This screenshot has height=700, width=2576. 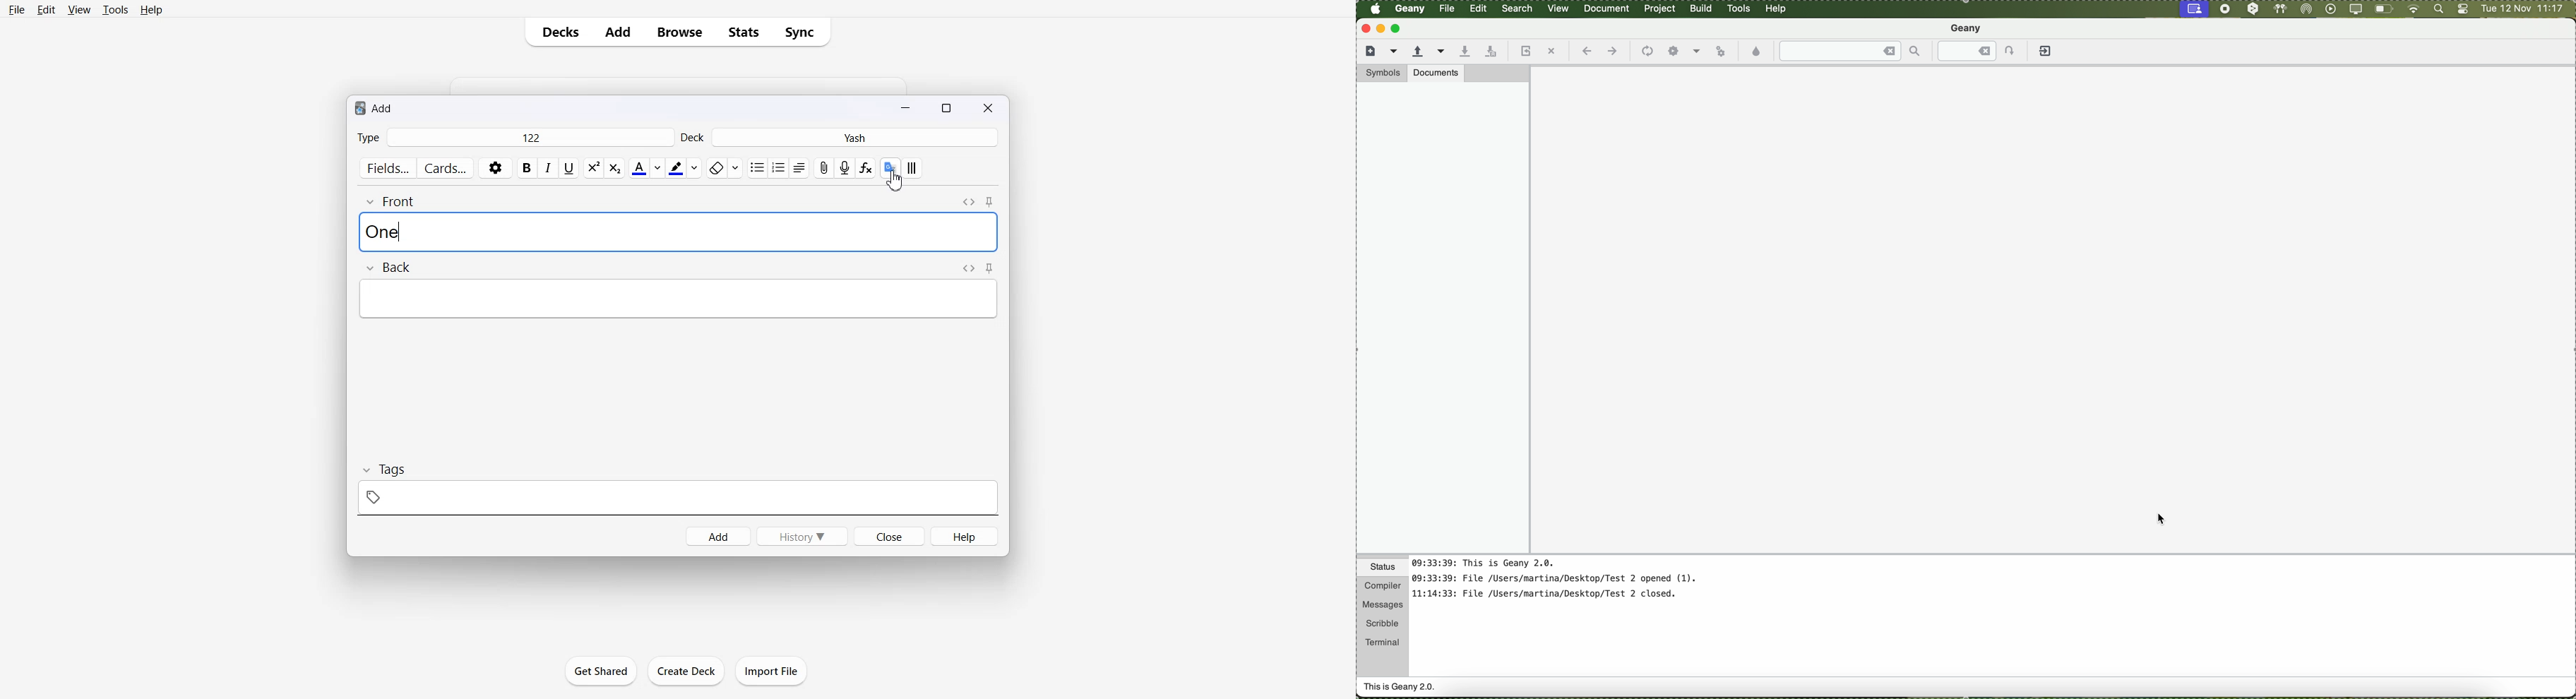 What do you see at coordinates (1436, 72) in the screenshot?
I see `documents` at bounding box center [1436, 72].